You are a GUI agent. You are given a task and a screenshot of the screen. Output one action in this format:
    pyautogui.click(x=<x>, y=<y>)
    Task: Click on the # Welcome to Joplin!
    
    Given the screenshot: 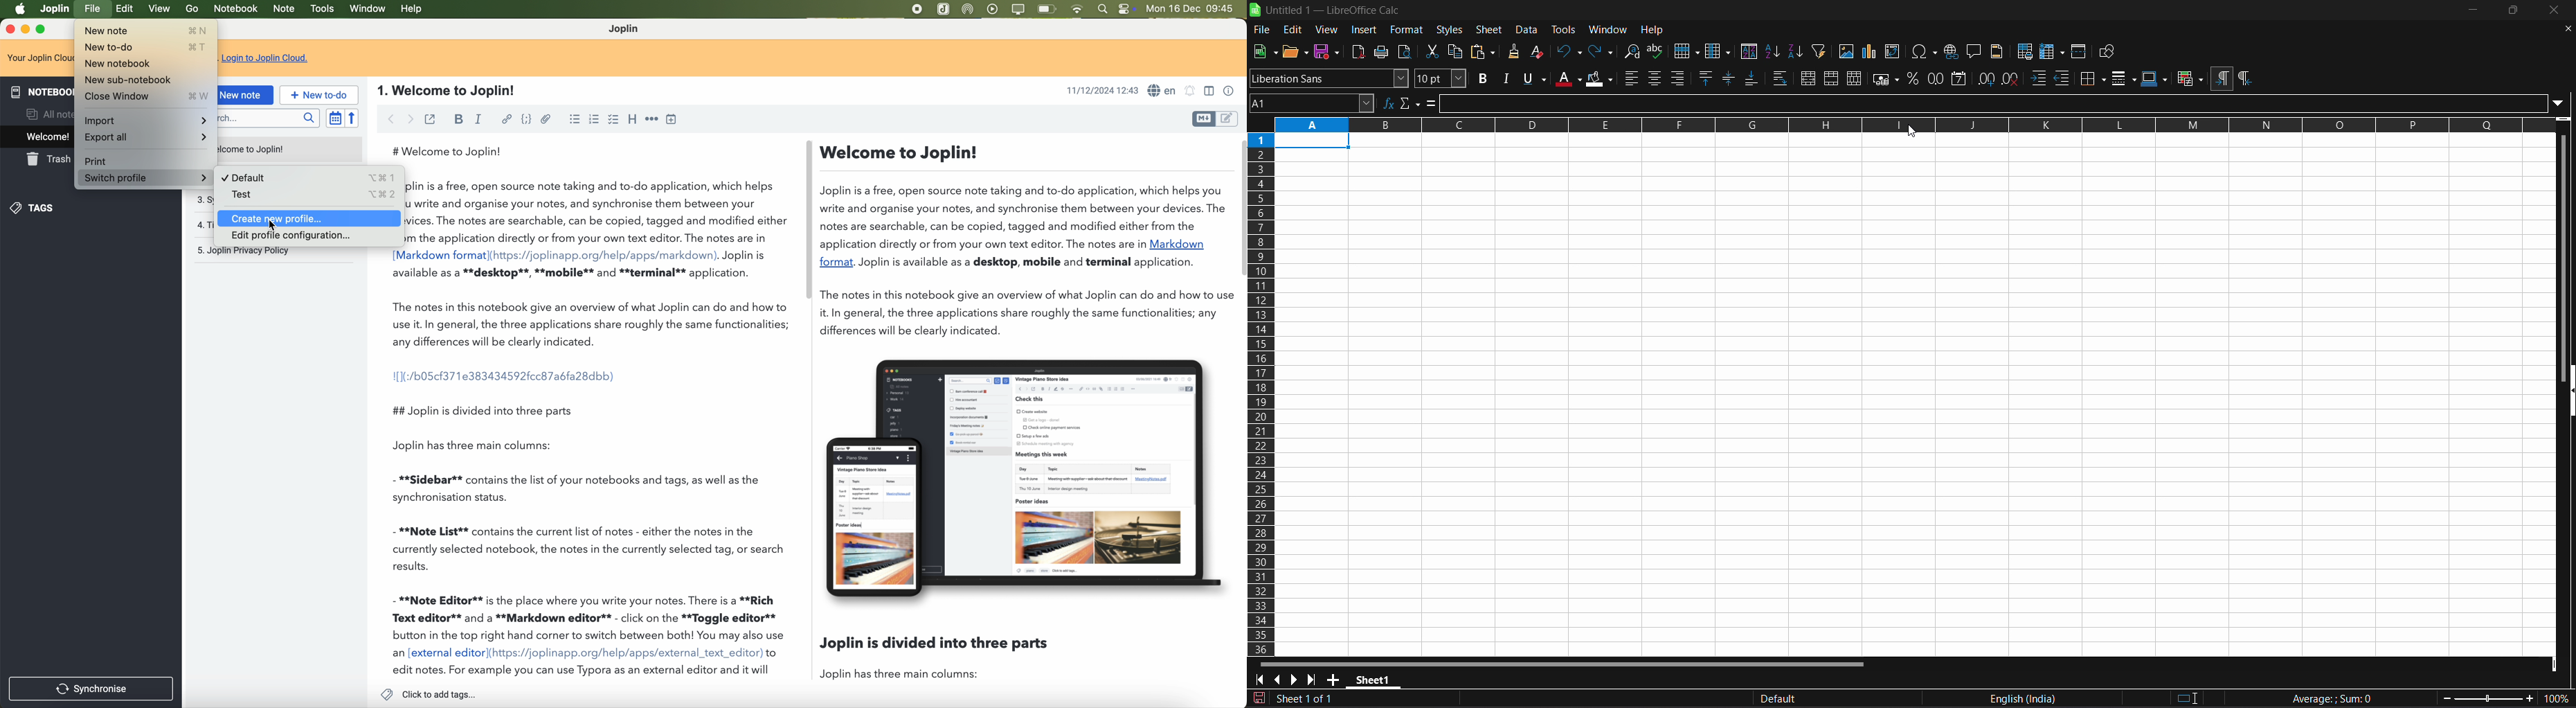 What is the action you would take?
    pyautogui.click(x=452, y=151)
    